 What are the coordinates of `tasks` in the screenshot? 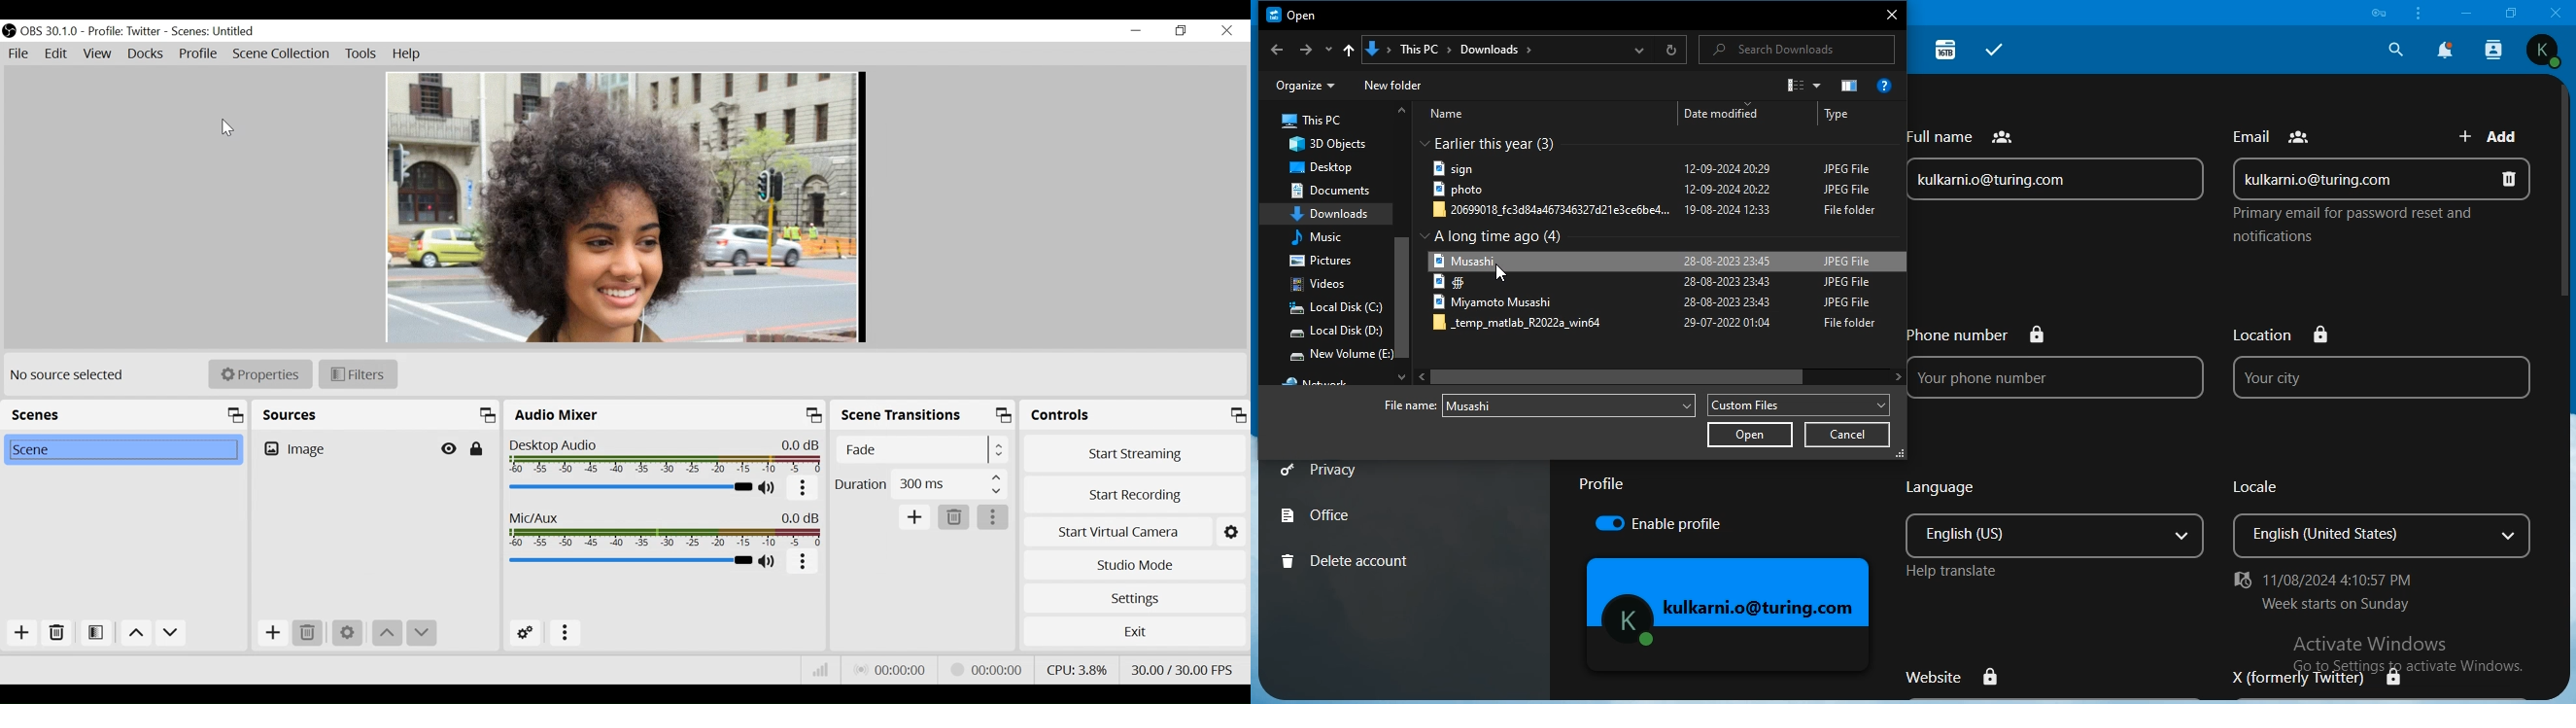 It's located at (1995, 51).